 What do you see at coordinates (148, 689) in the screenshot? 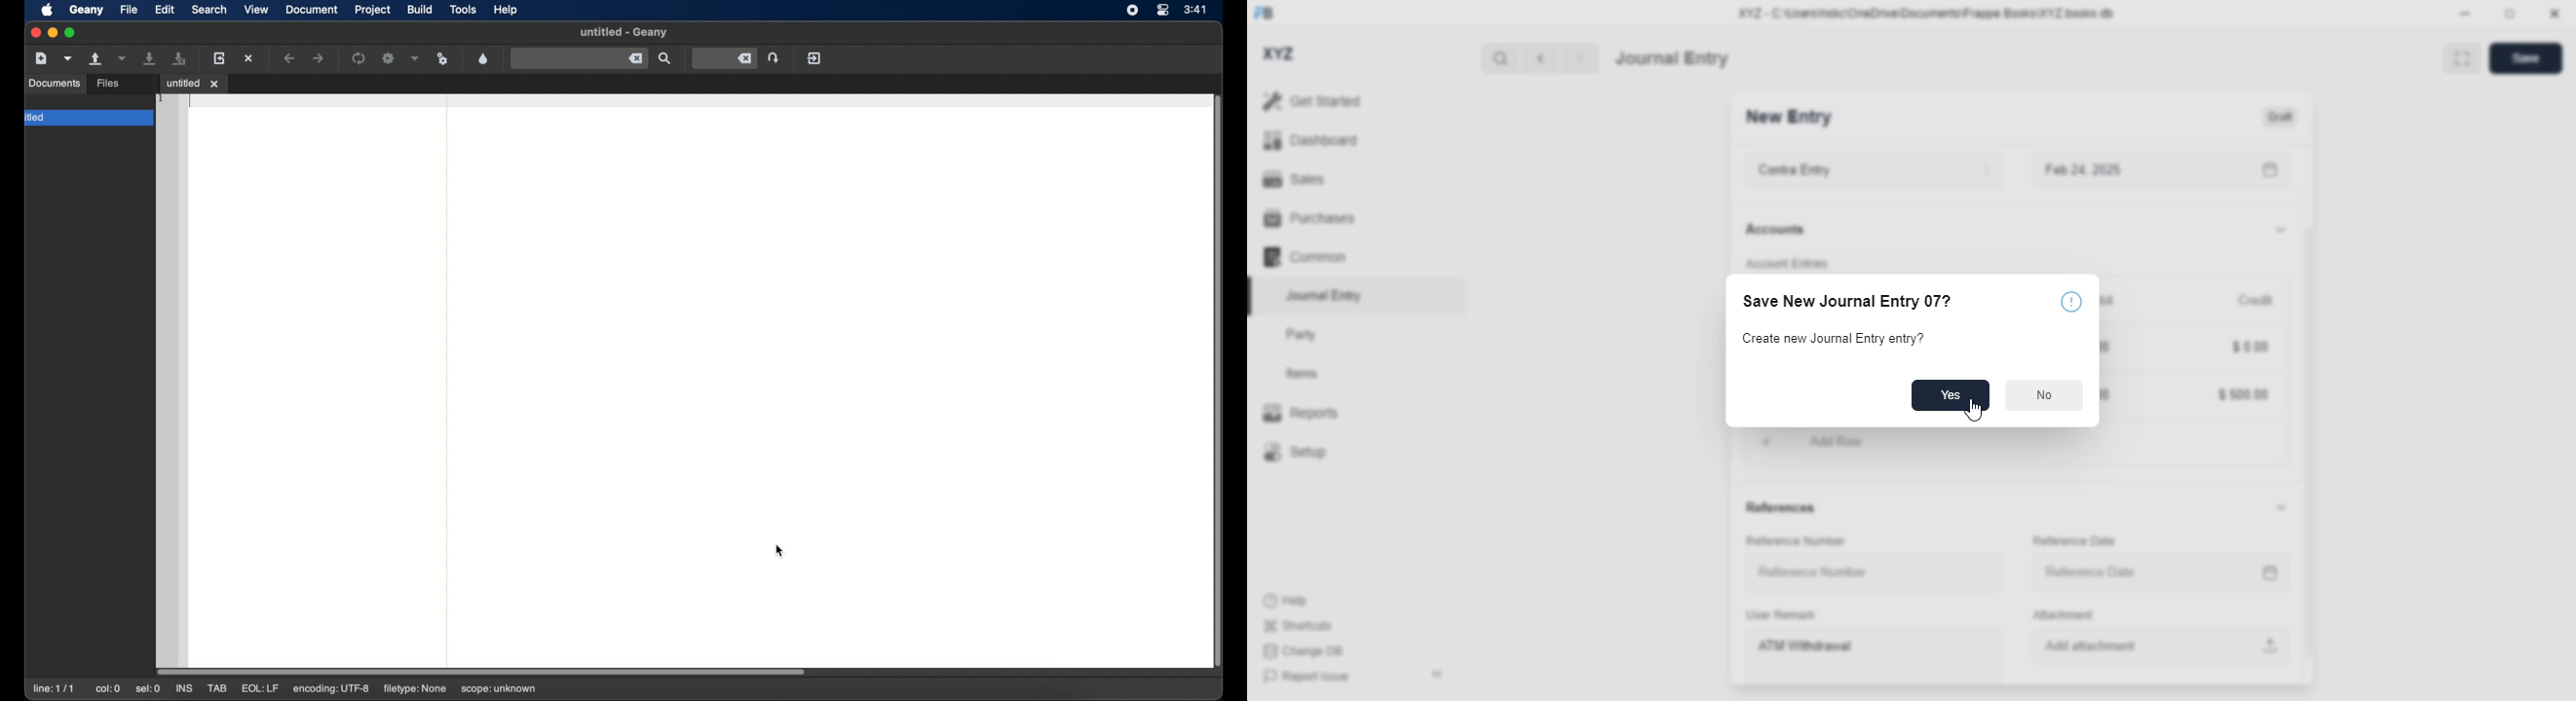
I see `sel: 0` at bounding box center [148, 689].